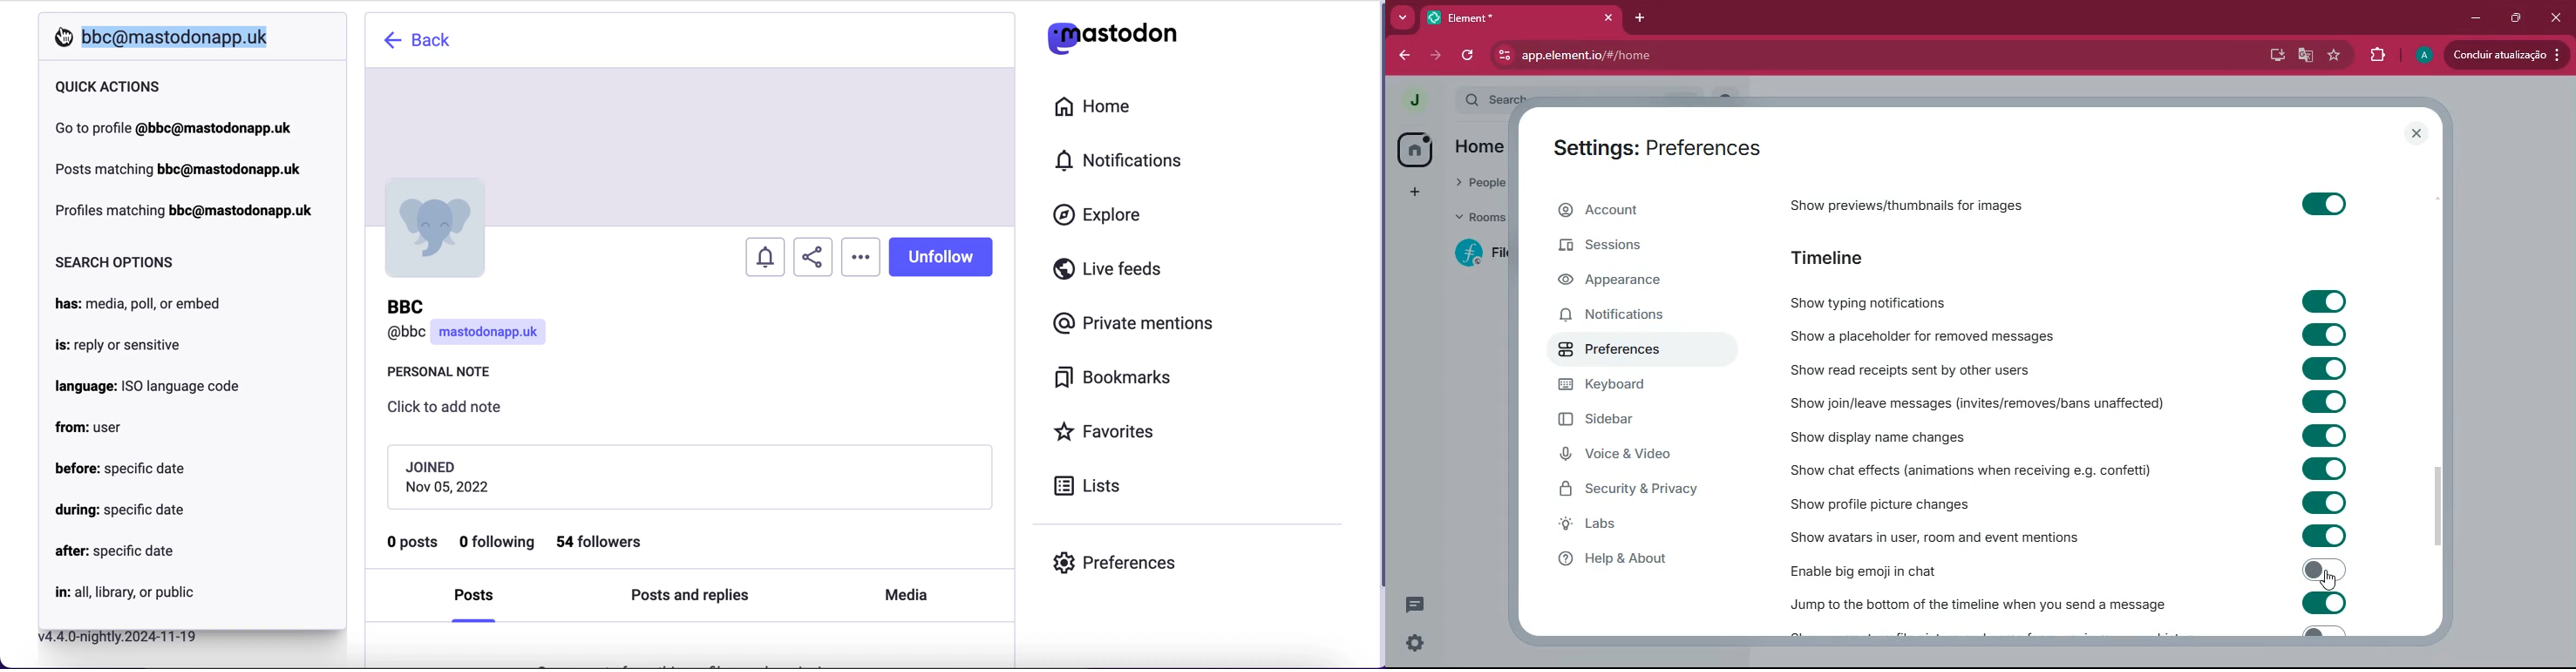 This screenshot has height=672, width=2576. What do you see at coordinates (1378, 335) in the screenshot?
I see `scroll bar` at bounding box center [1378, 335].